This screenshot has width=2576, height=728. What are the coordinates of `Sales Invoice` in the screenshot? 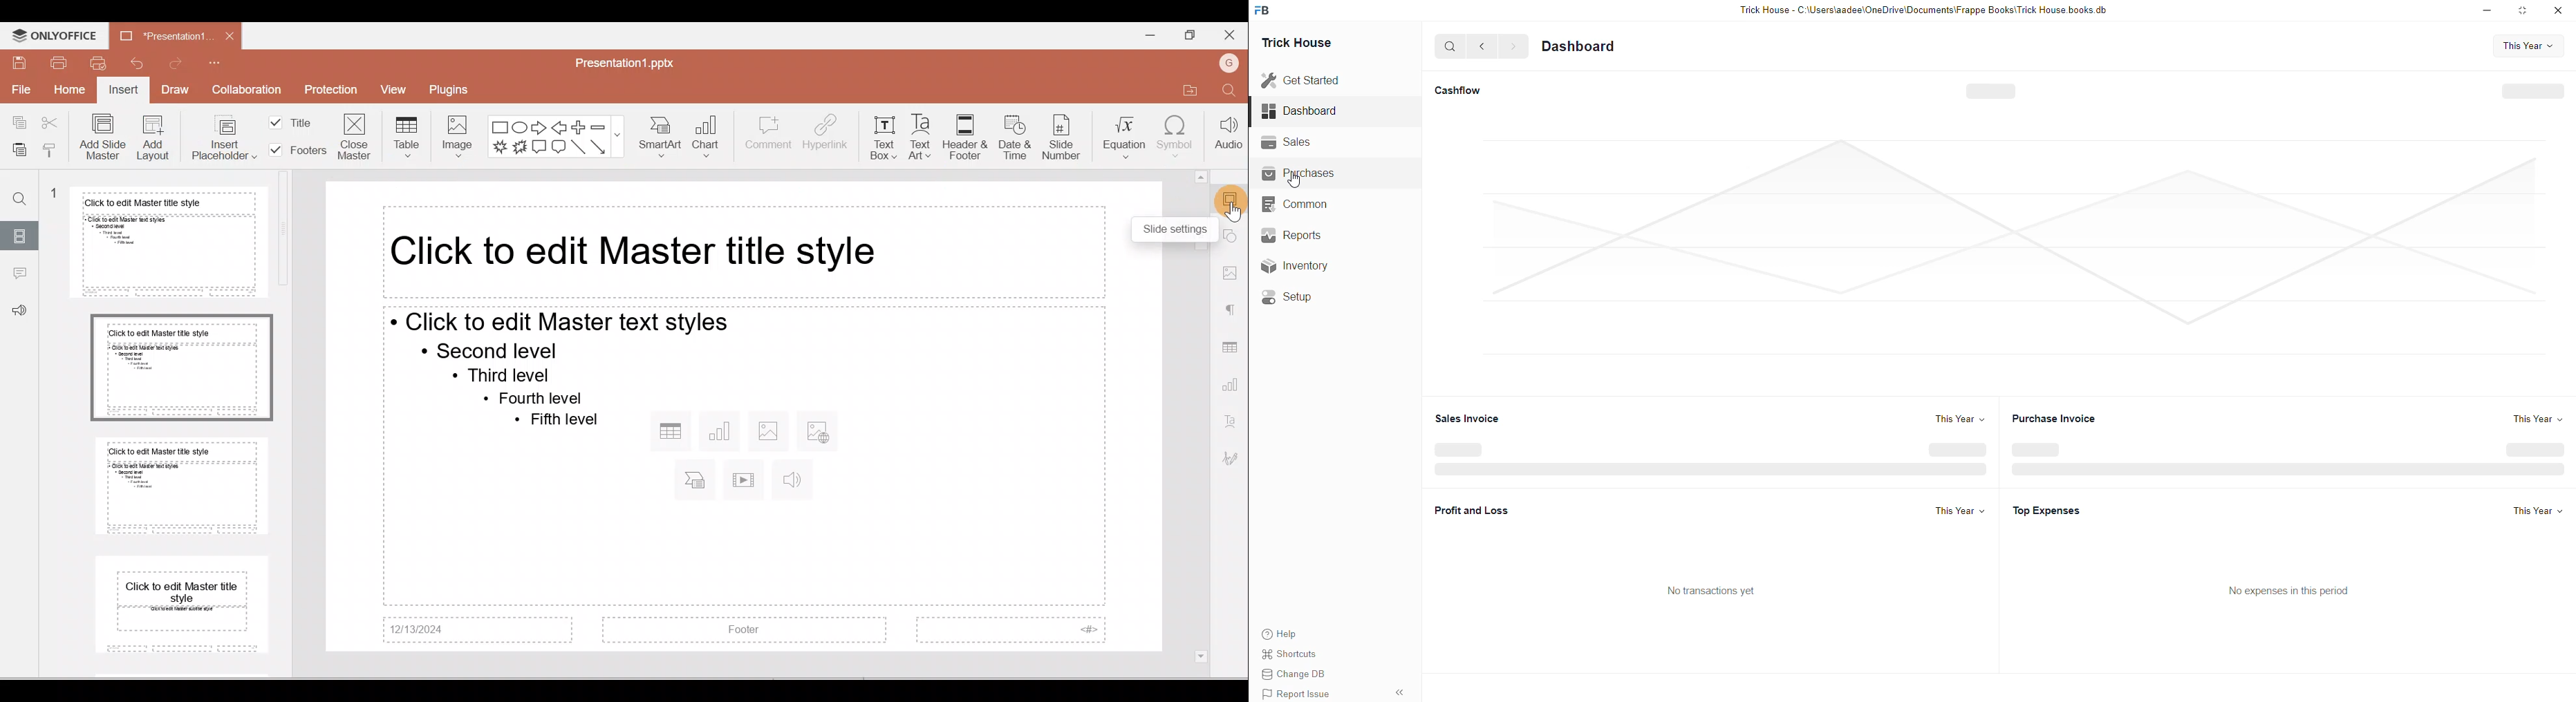 It's located at (1468, 417).